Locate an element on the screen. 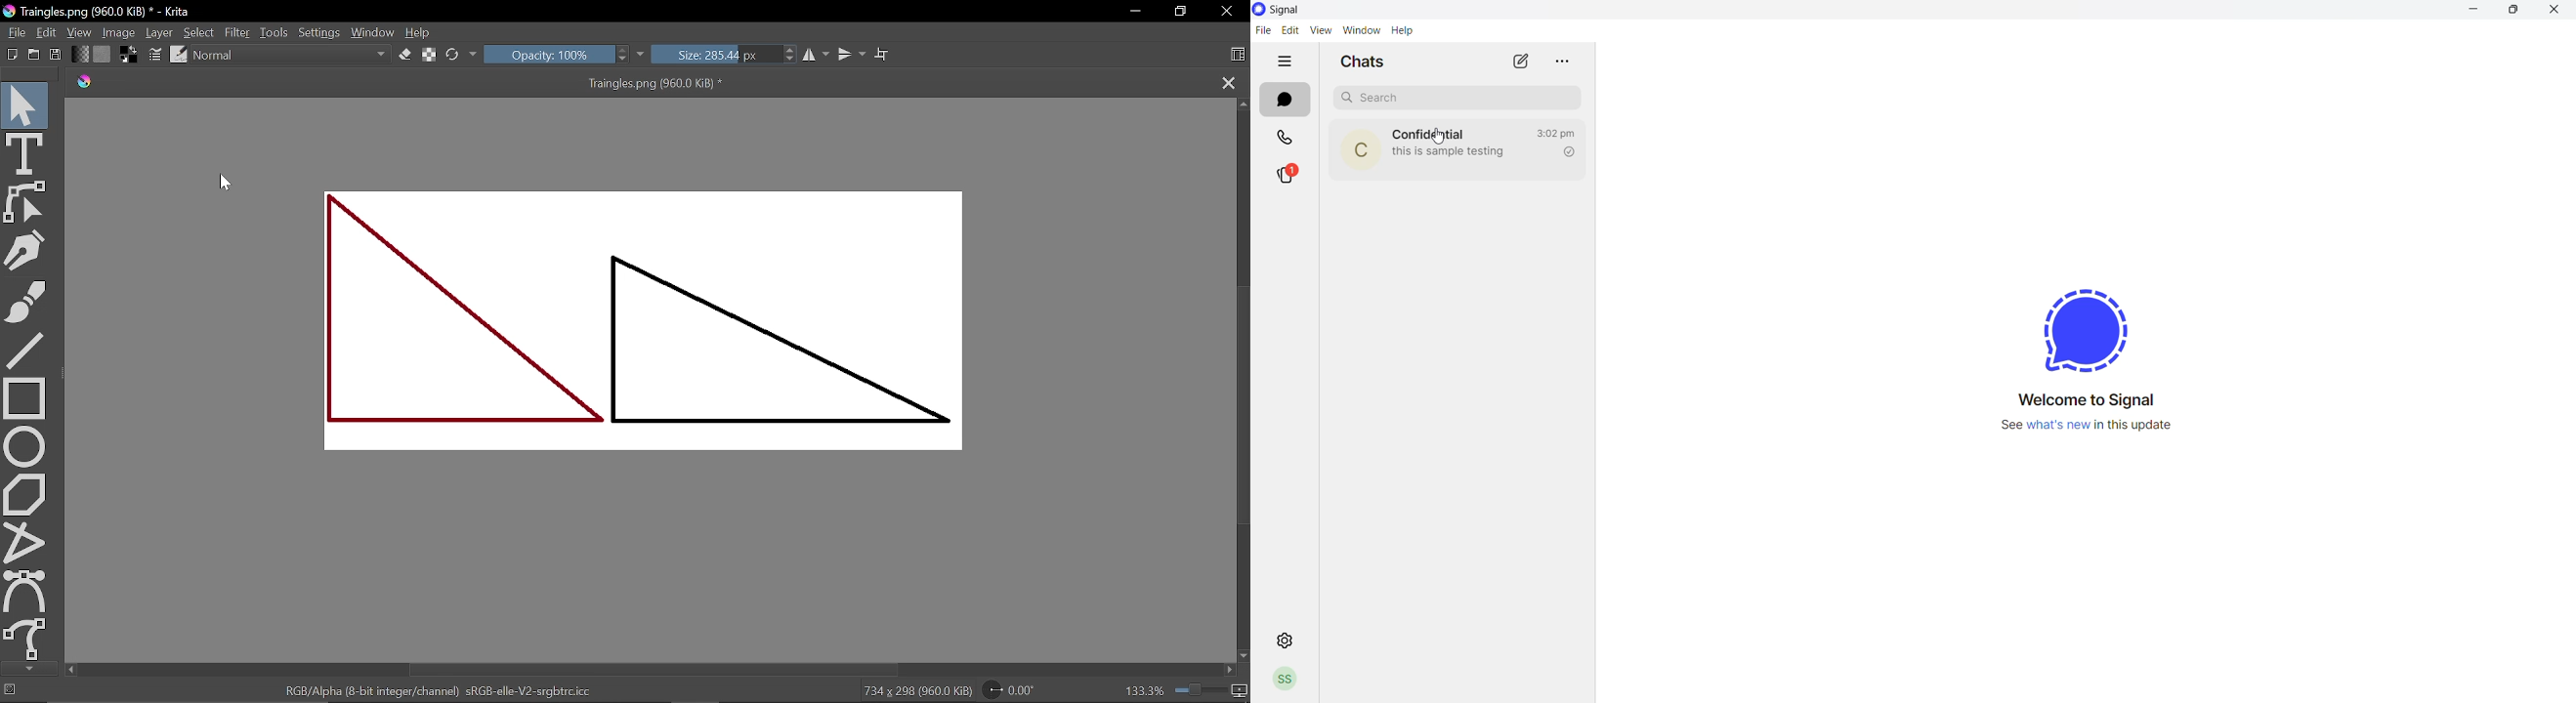  contact photo is located at coordinates (1360, 150).